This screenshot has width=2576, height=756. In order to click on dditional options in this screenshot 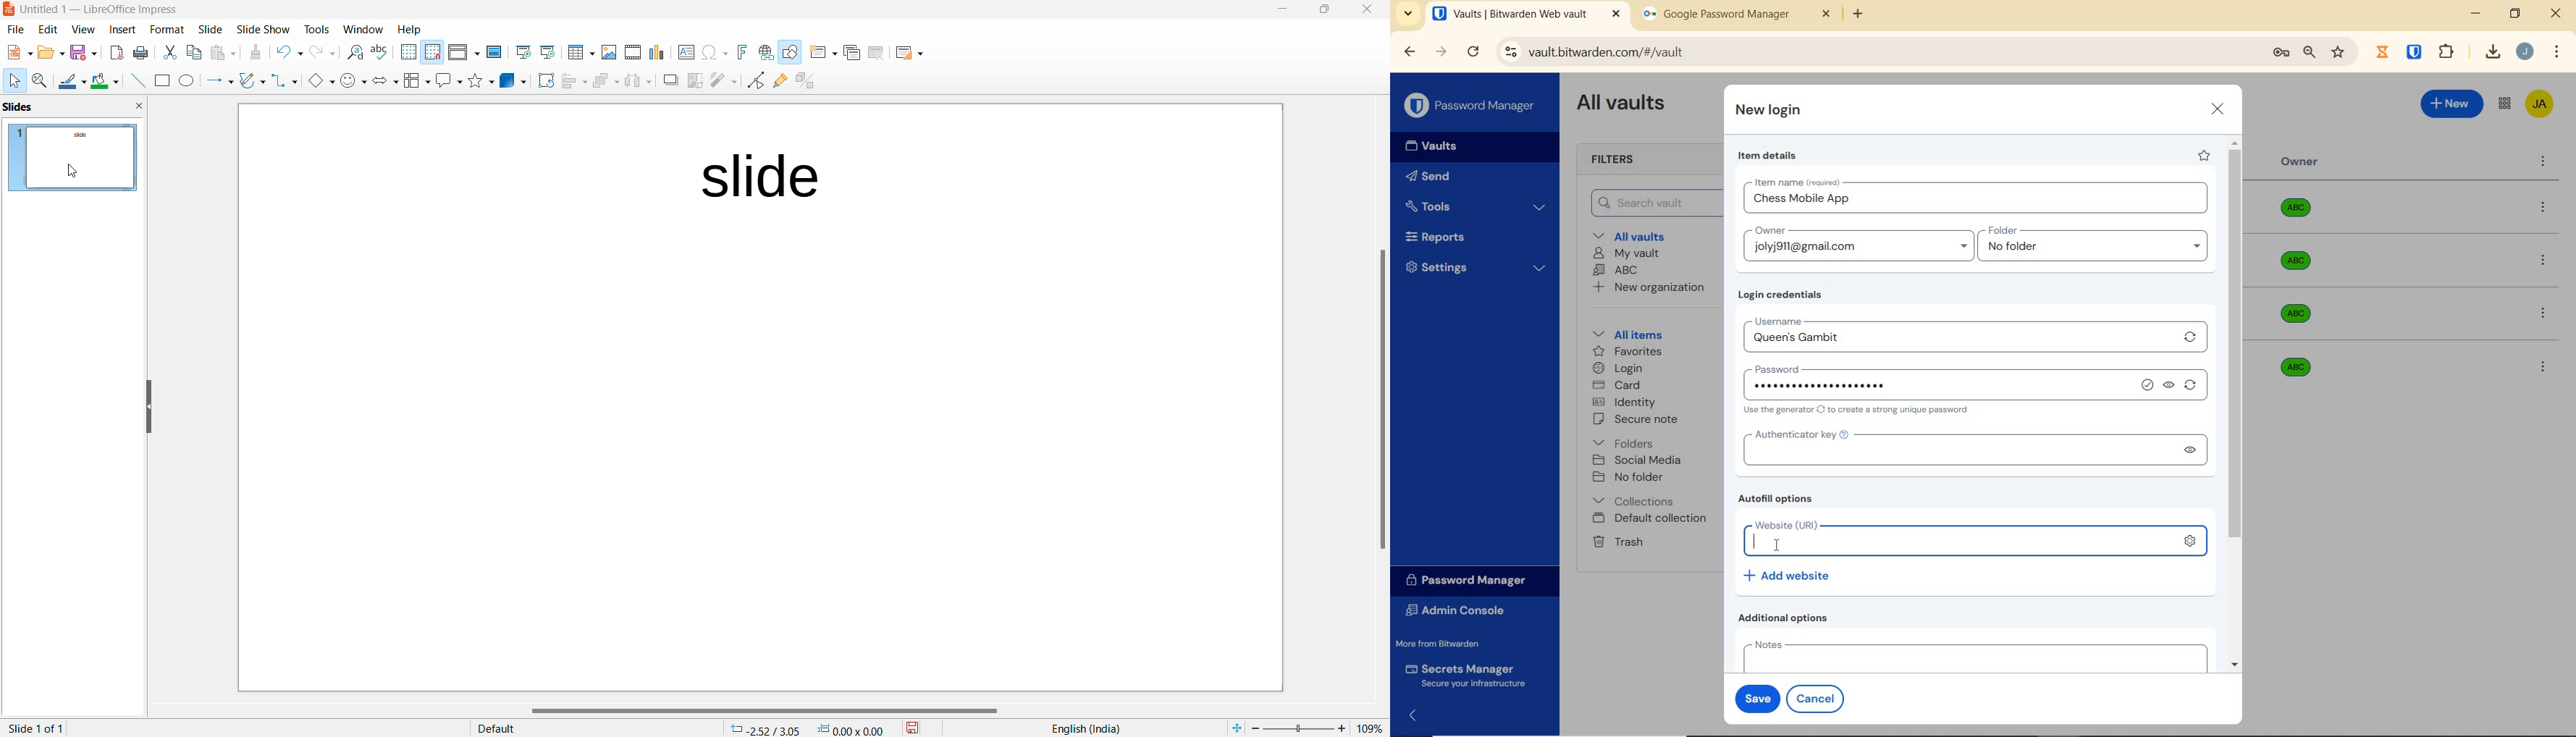, I will do `click(1787, 618)`.